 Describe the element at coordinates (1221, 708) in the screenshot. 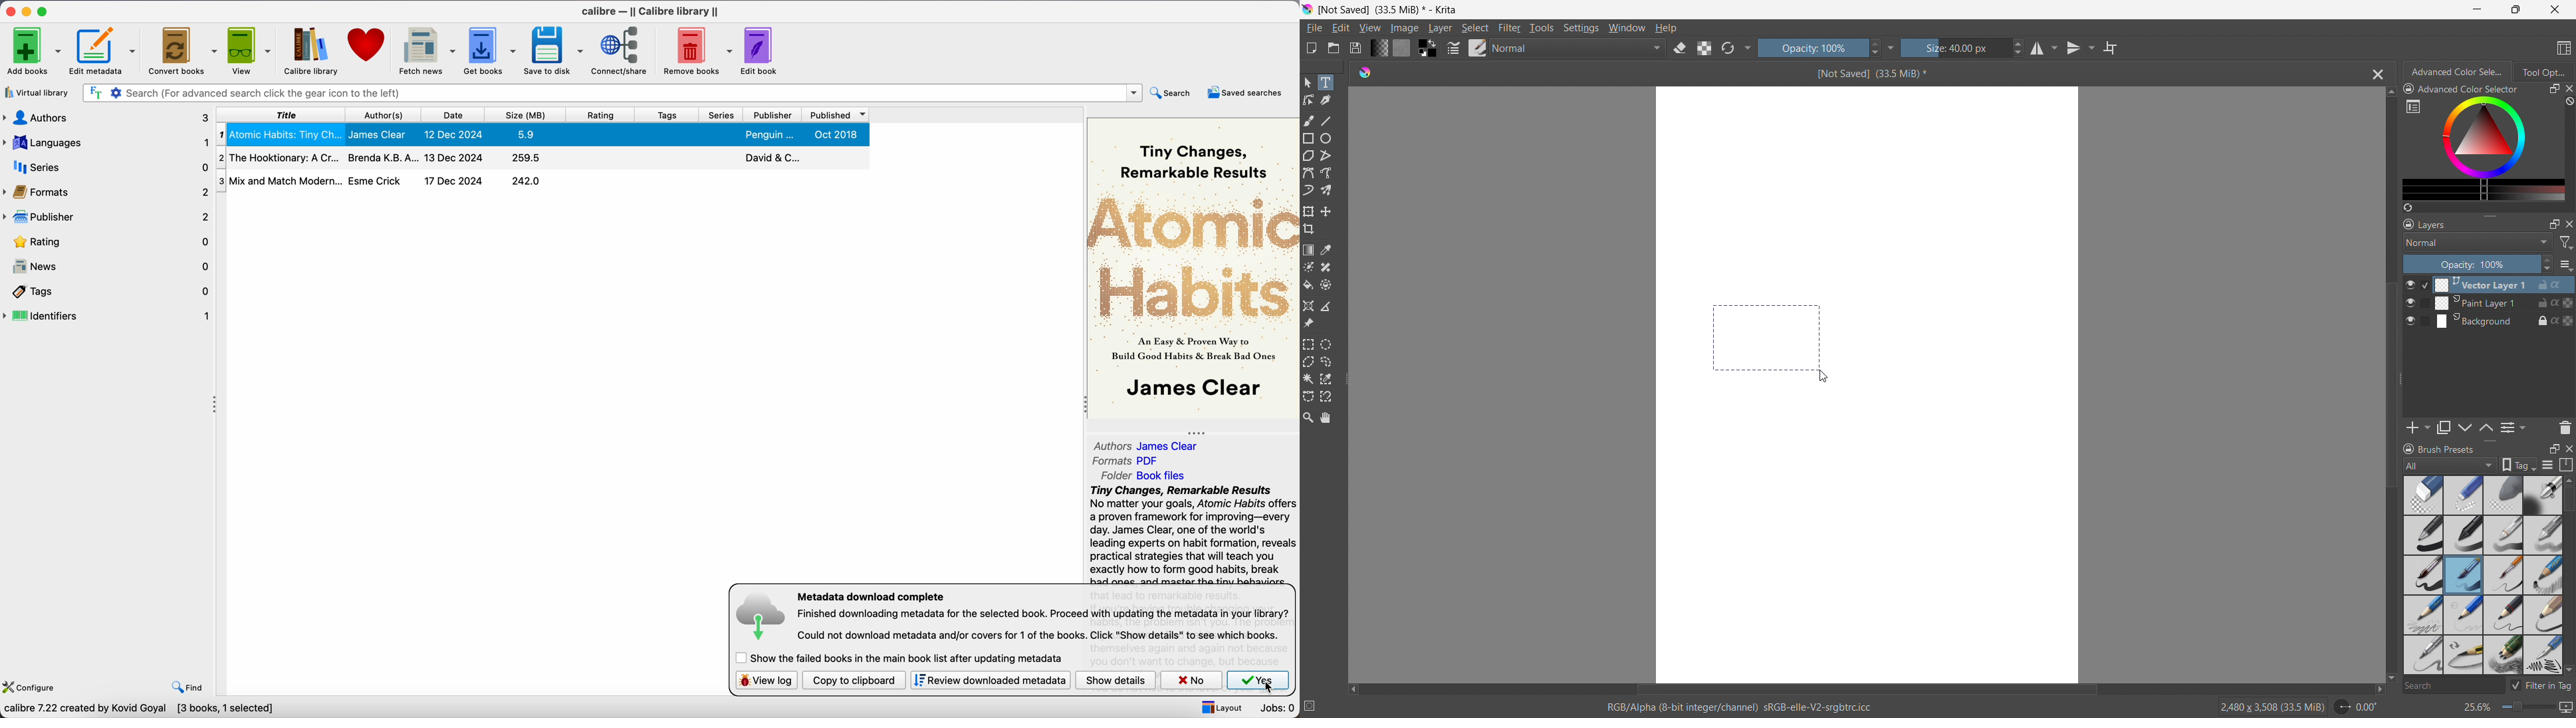

I see `layout` at that location.